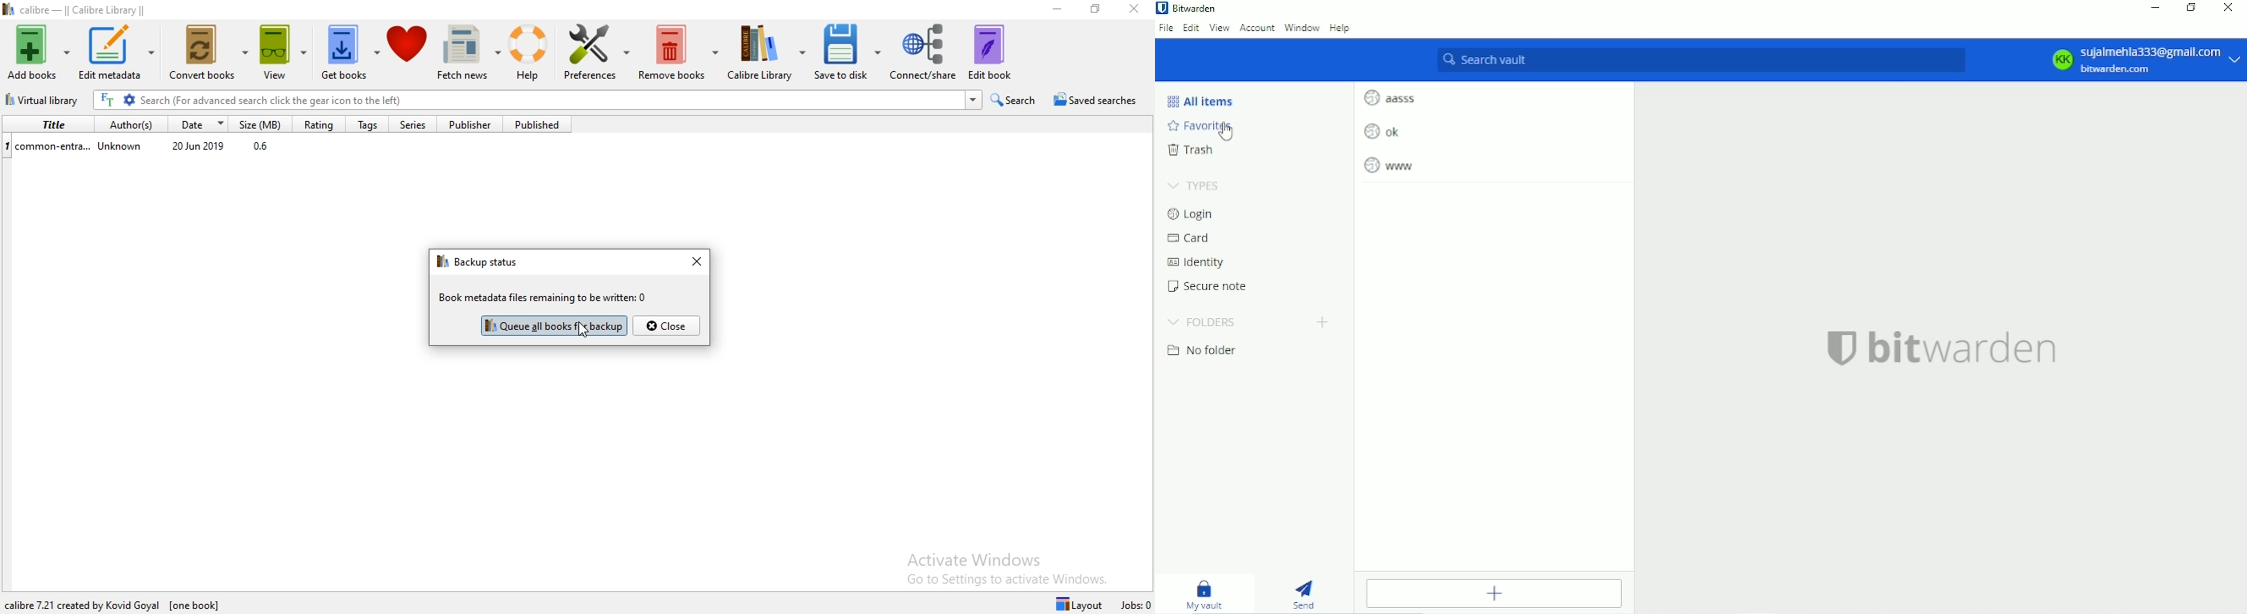 The height and width of the screenshot is (616, 2268). What do you see at coordinates (95, 9) in the screenshot?
I see `calibre - || Calibre Library ||` at bounding box center [95, 9].